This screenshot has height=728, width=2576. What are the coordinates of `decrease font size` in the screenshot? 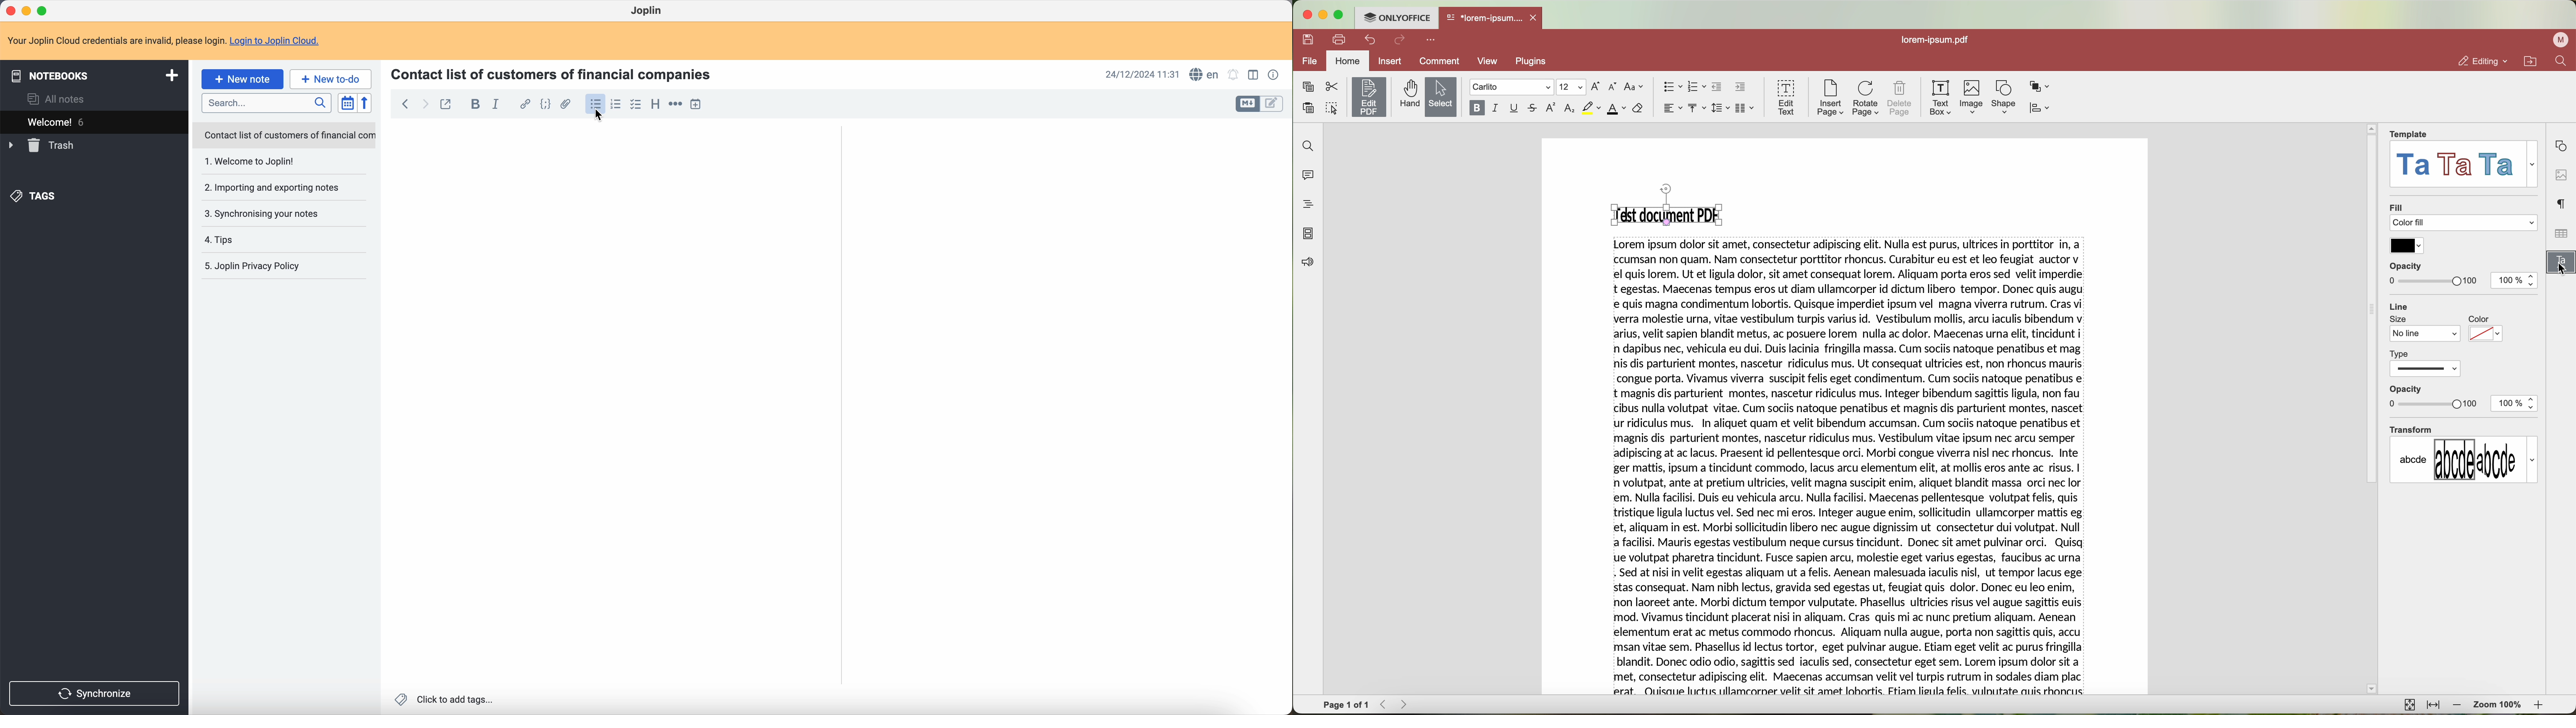 It's located at (1614, 87).